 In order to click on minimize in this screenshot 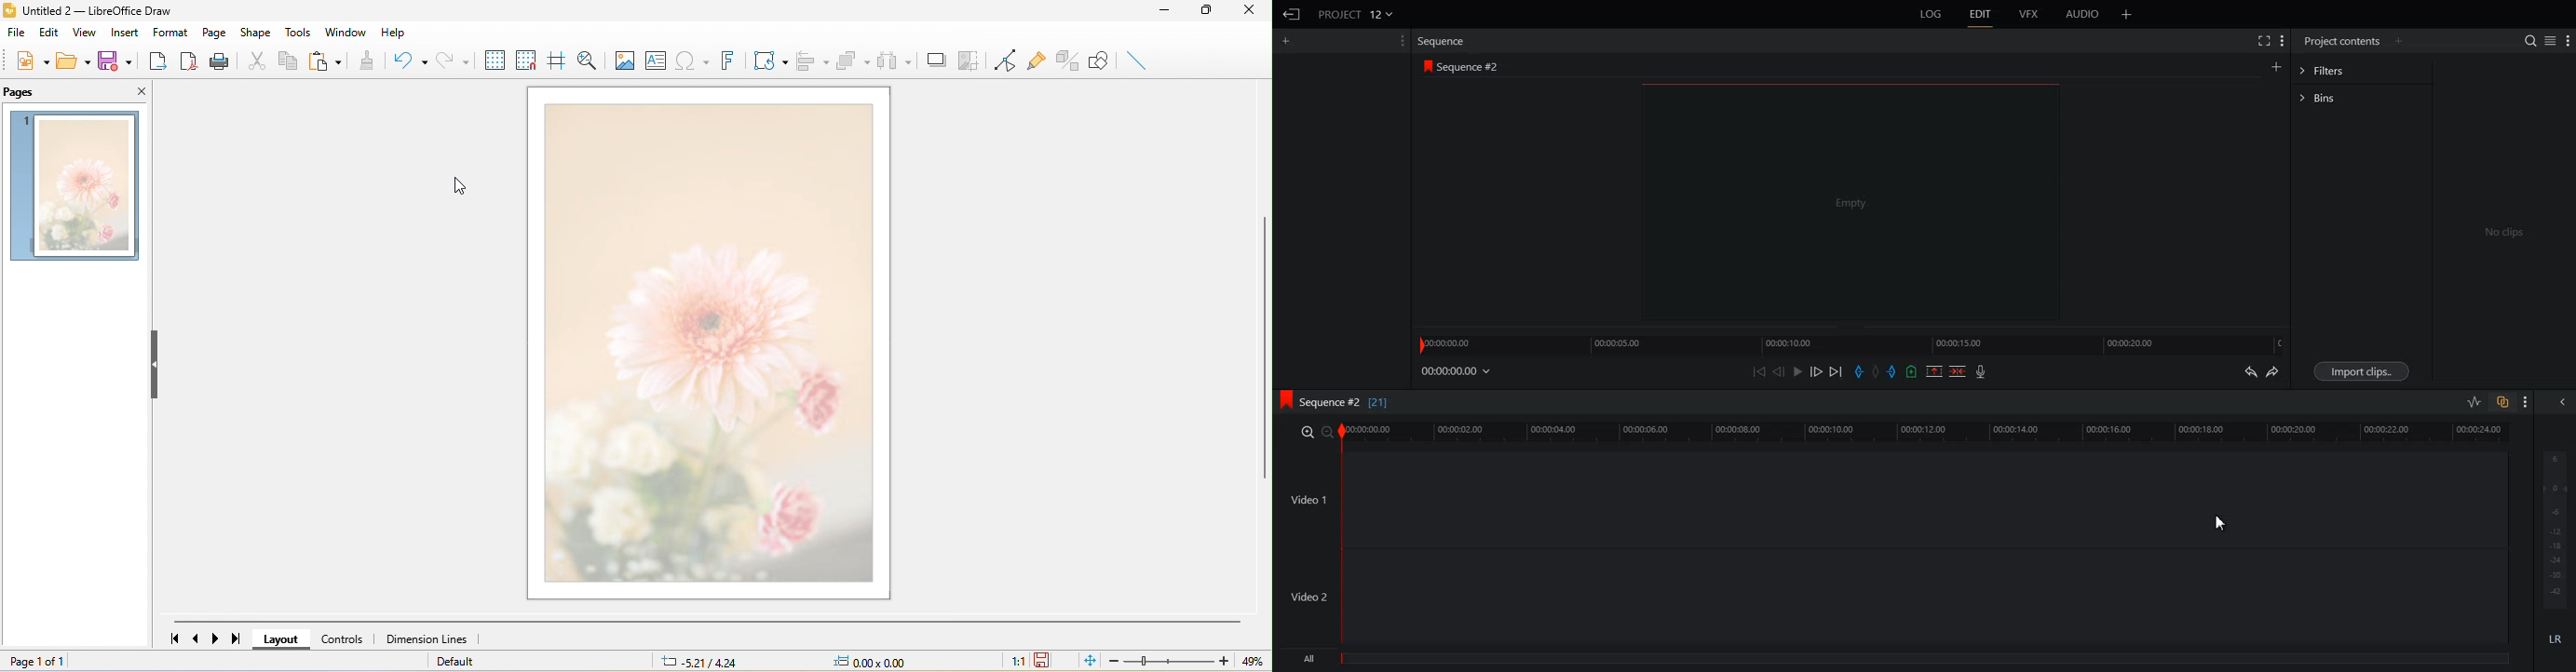, I will do `click(1172, 12)`.